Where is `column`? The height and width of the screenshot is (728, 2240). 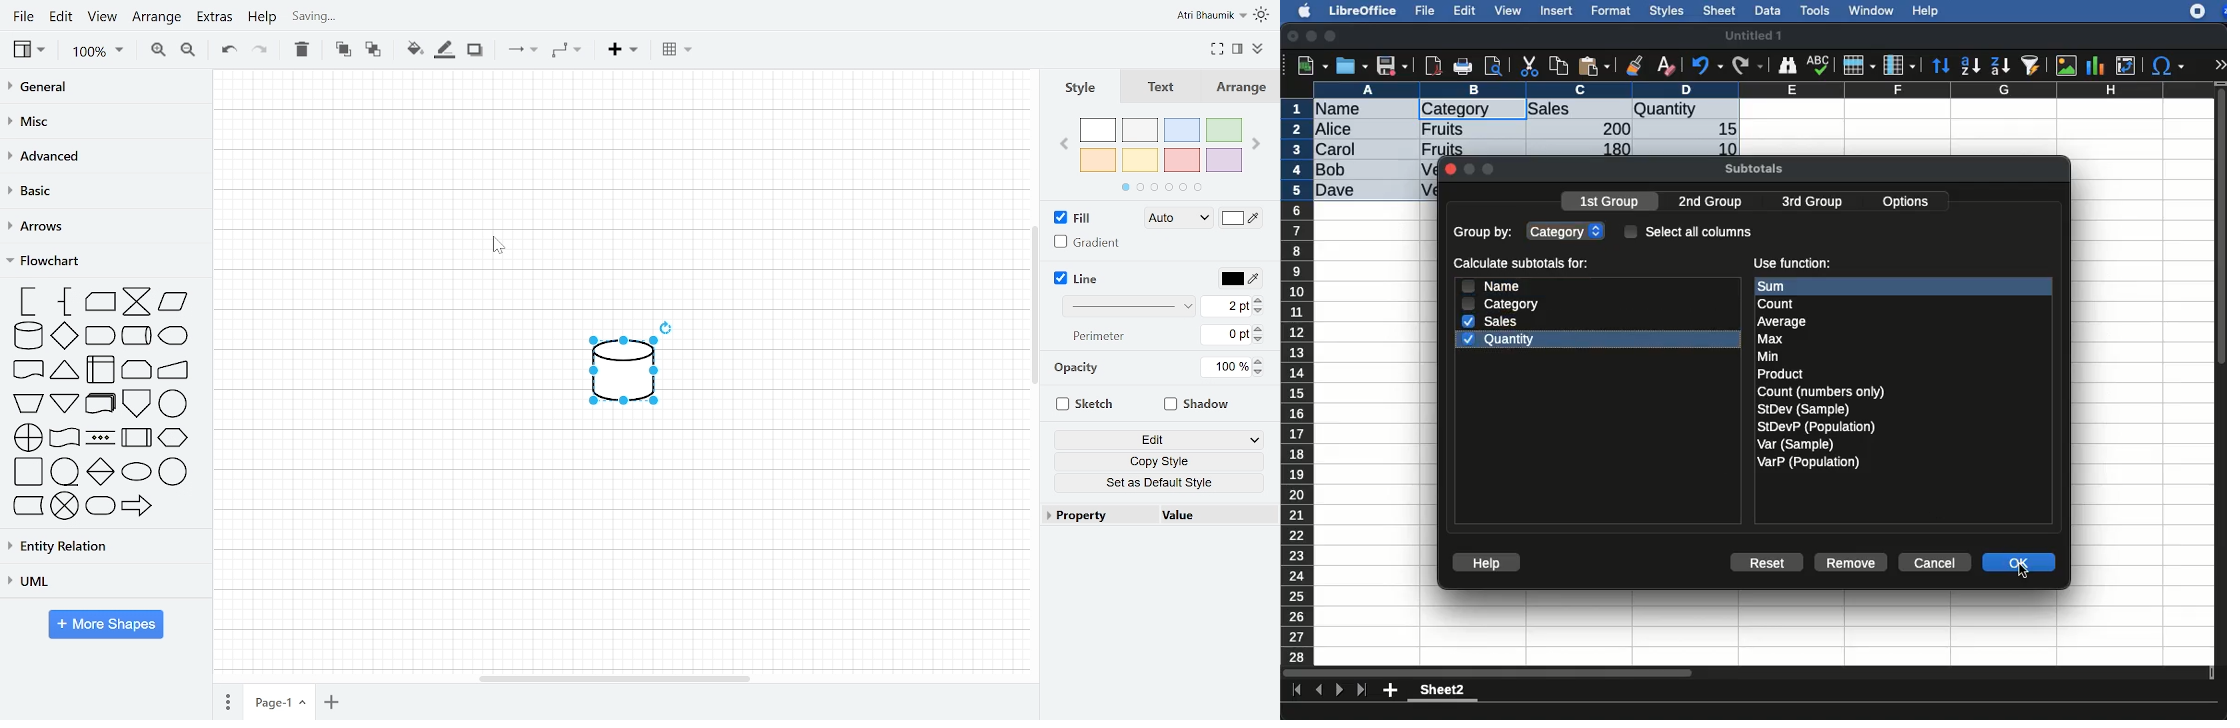 column is located at coordinates (1765, 90).